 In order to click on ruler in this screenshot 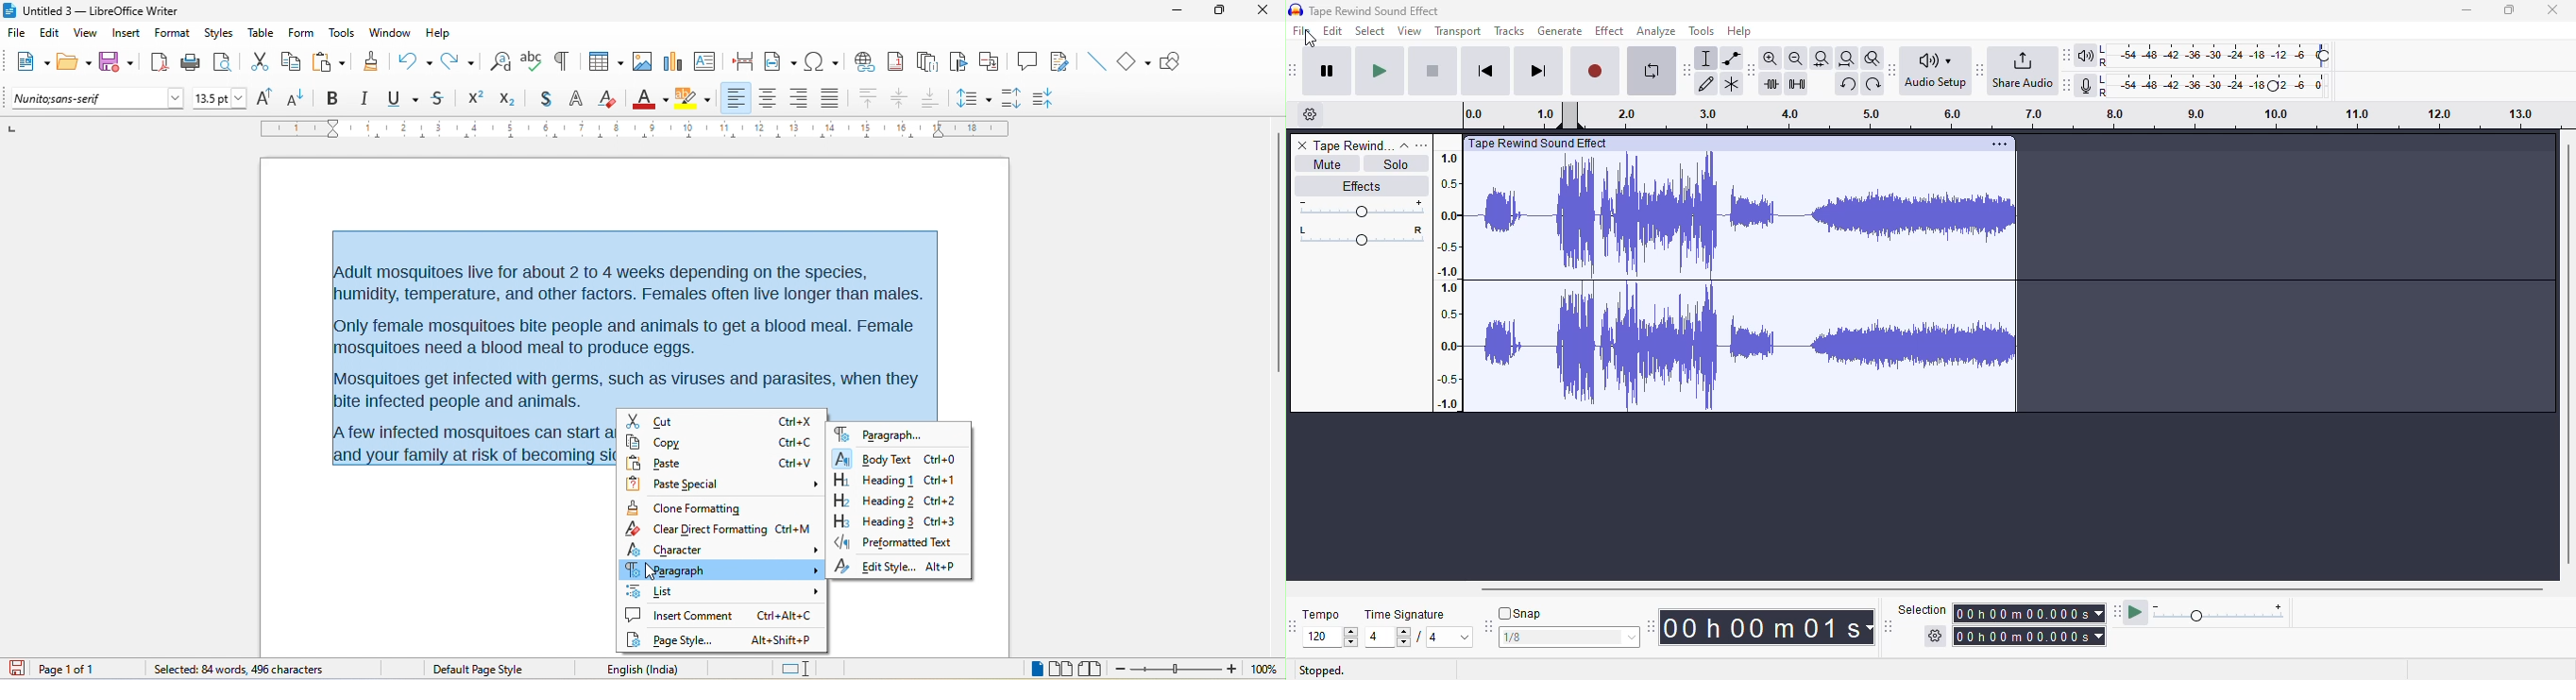, I will do `click(636, 128)`.